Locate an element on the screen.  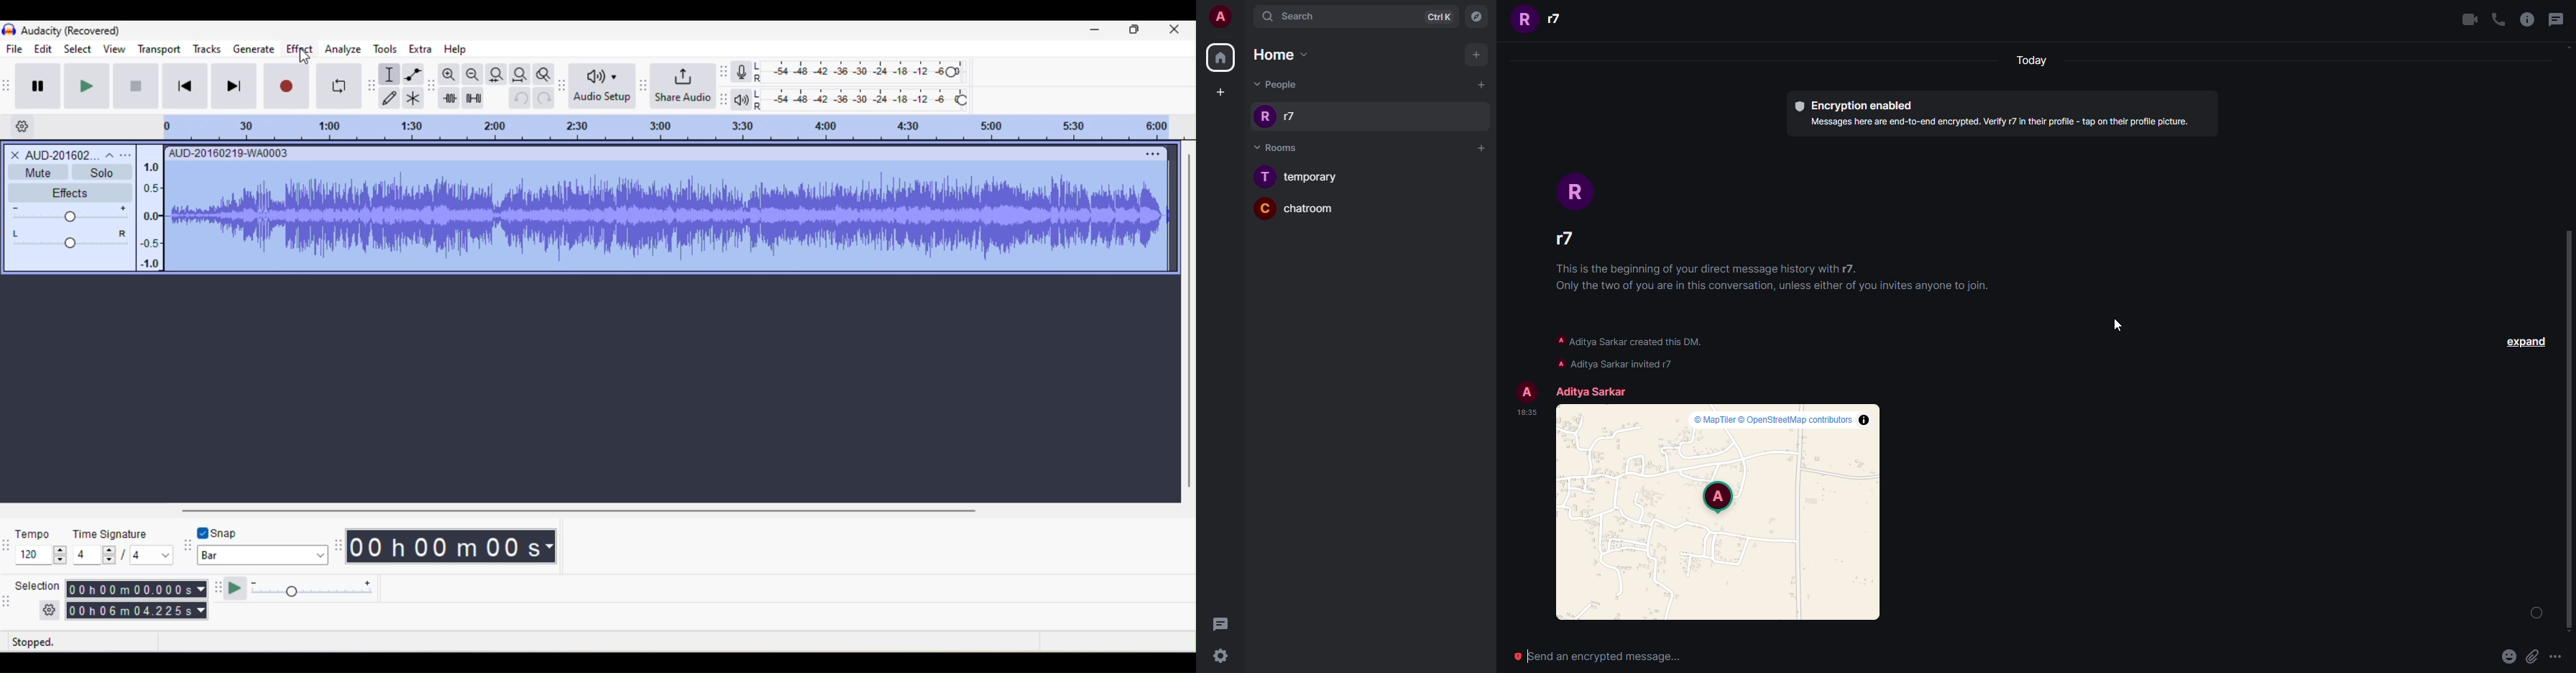
share audio is located at coordinates (683, 84).